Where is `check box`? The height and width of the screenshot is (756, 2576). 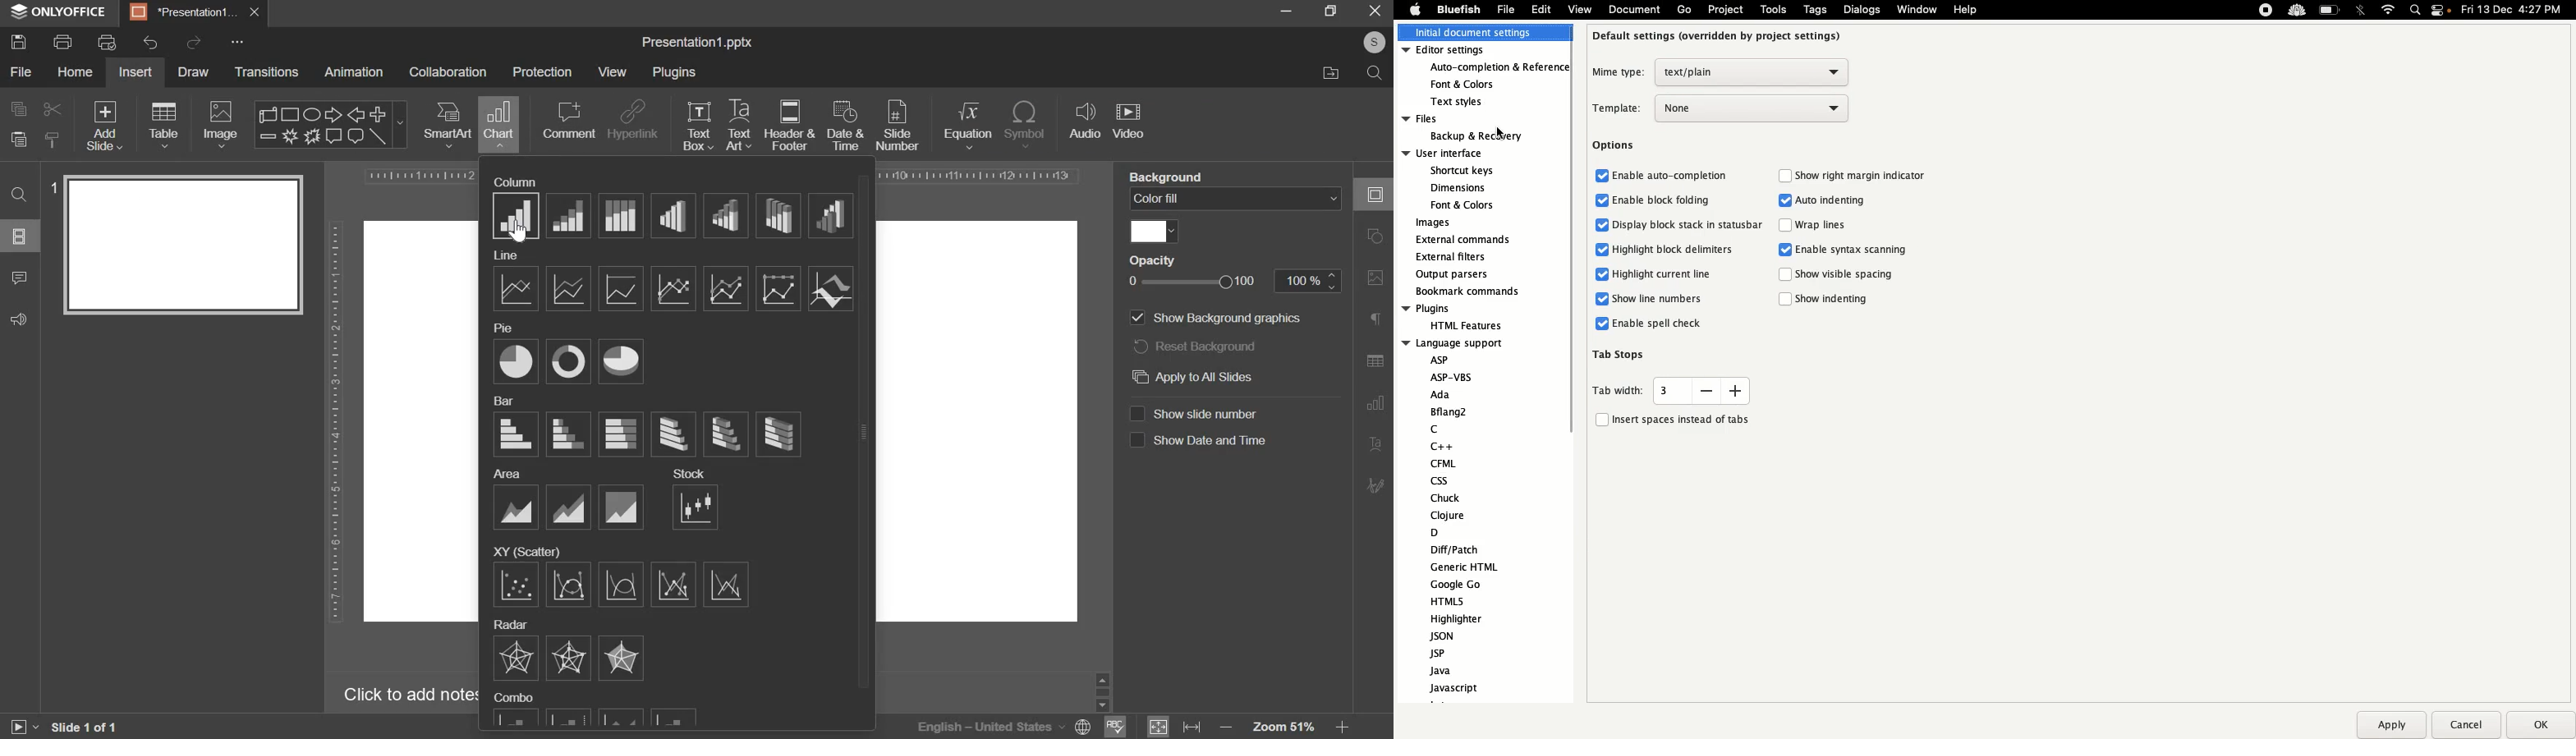 check box is located at coordinates (1137, 440).